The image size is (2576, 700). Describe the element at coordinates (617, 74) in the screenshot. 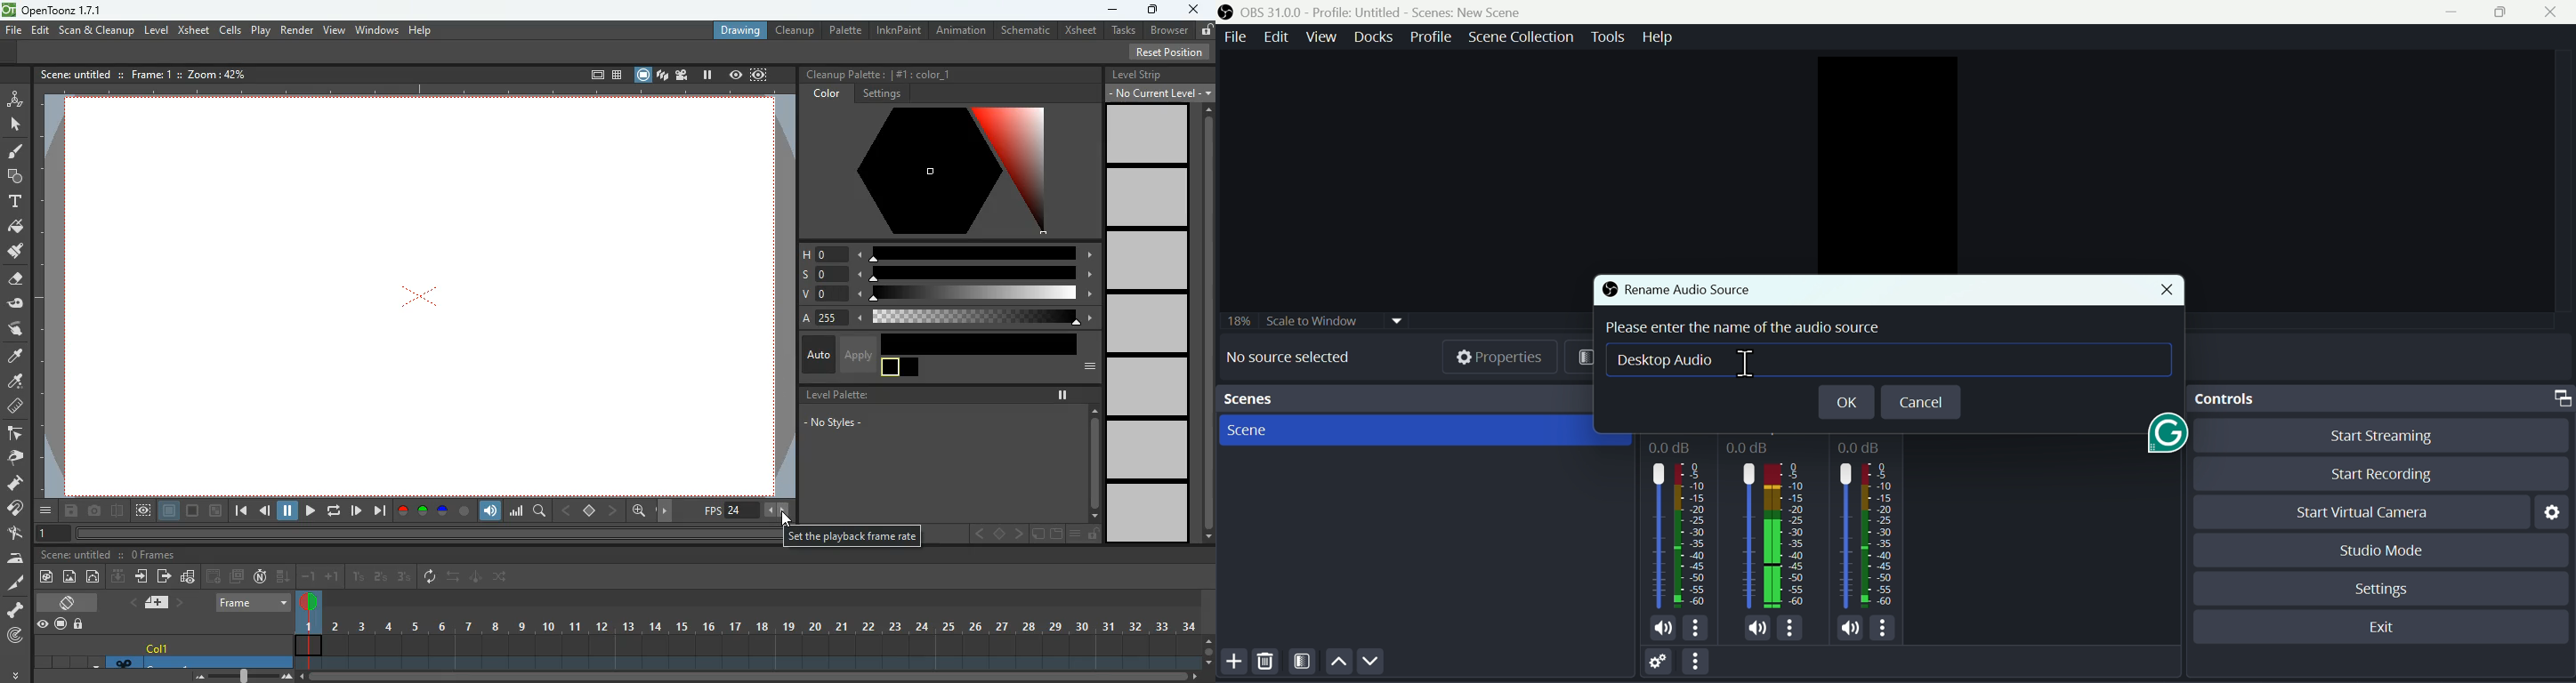

I see `table` at that location.